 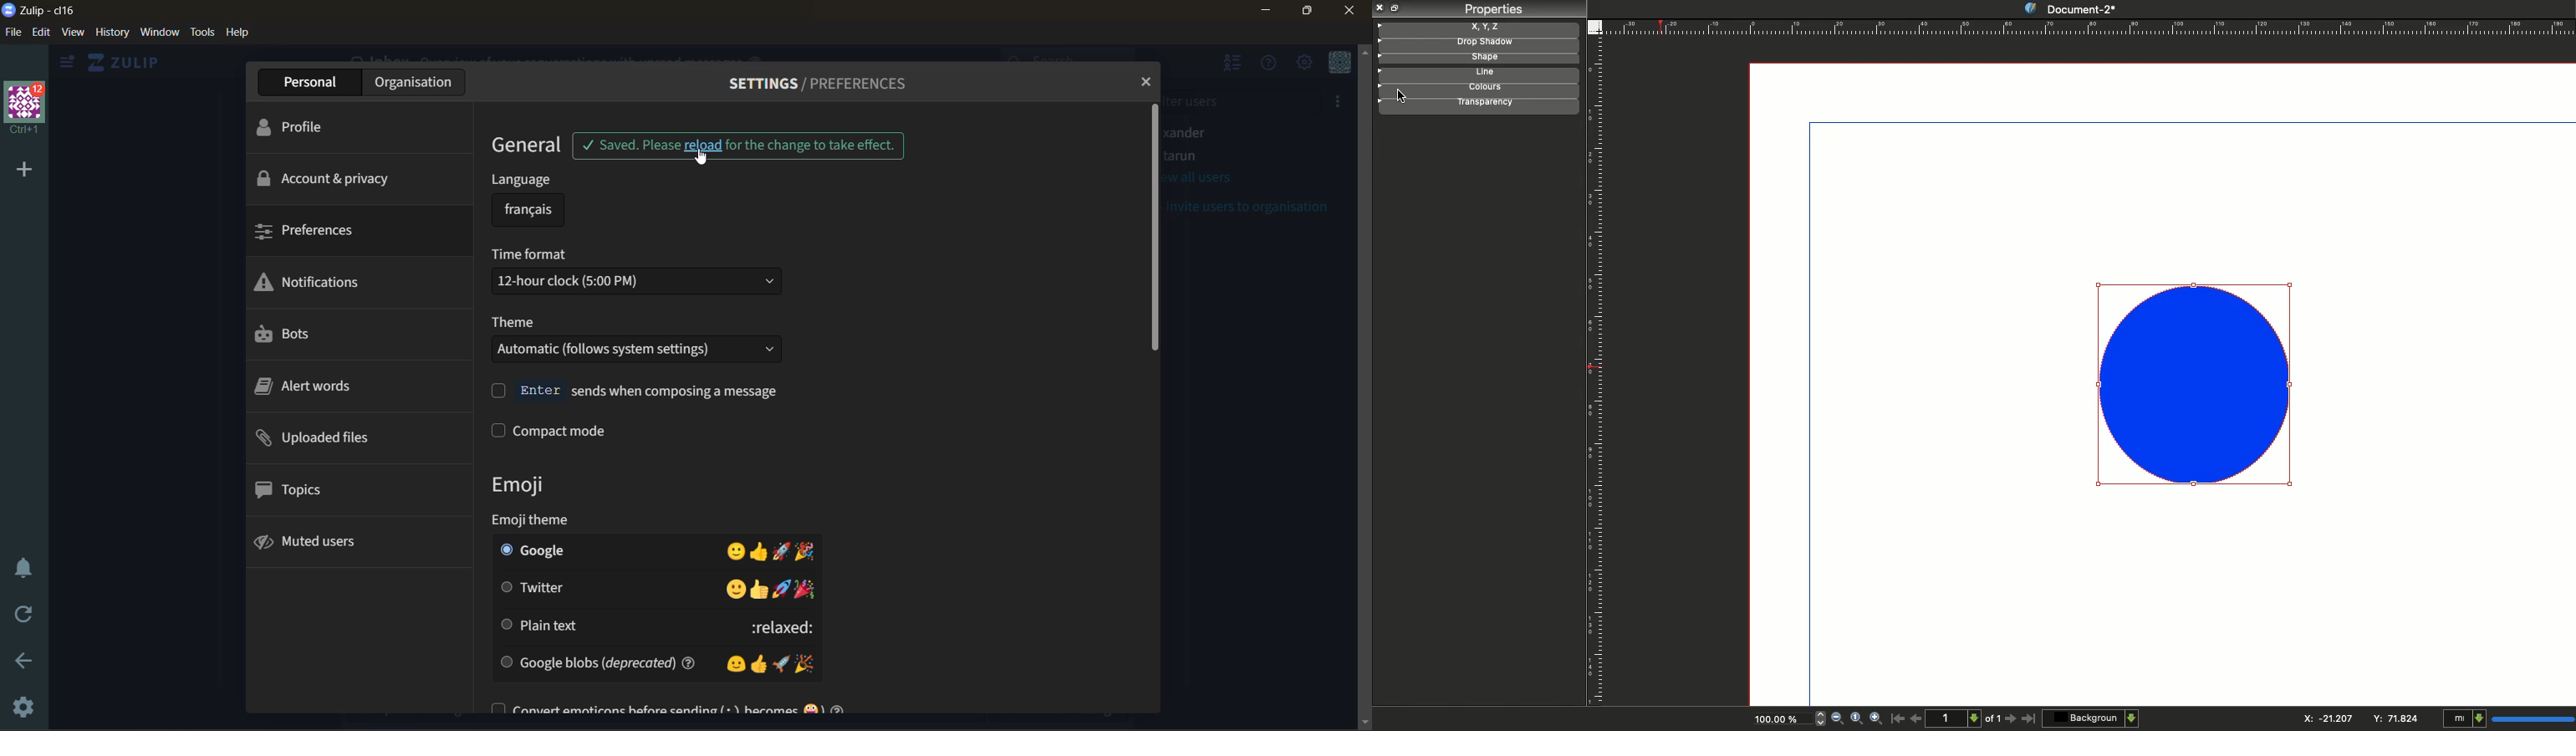 I want to click on Last page, so click(x=2029, y=719).